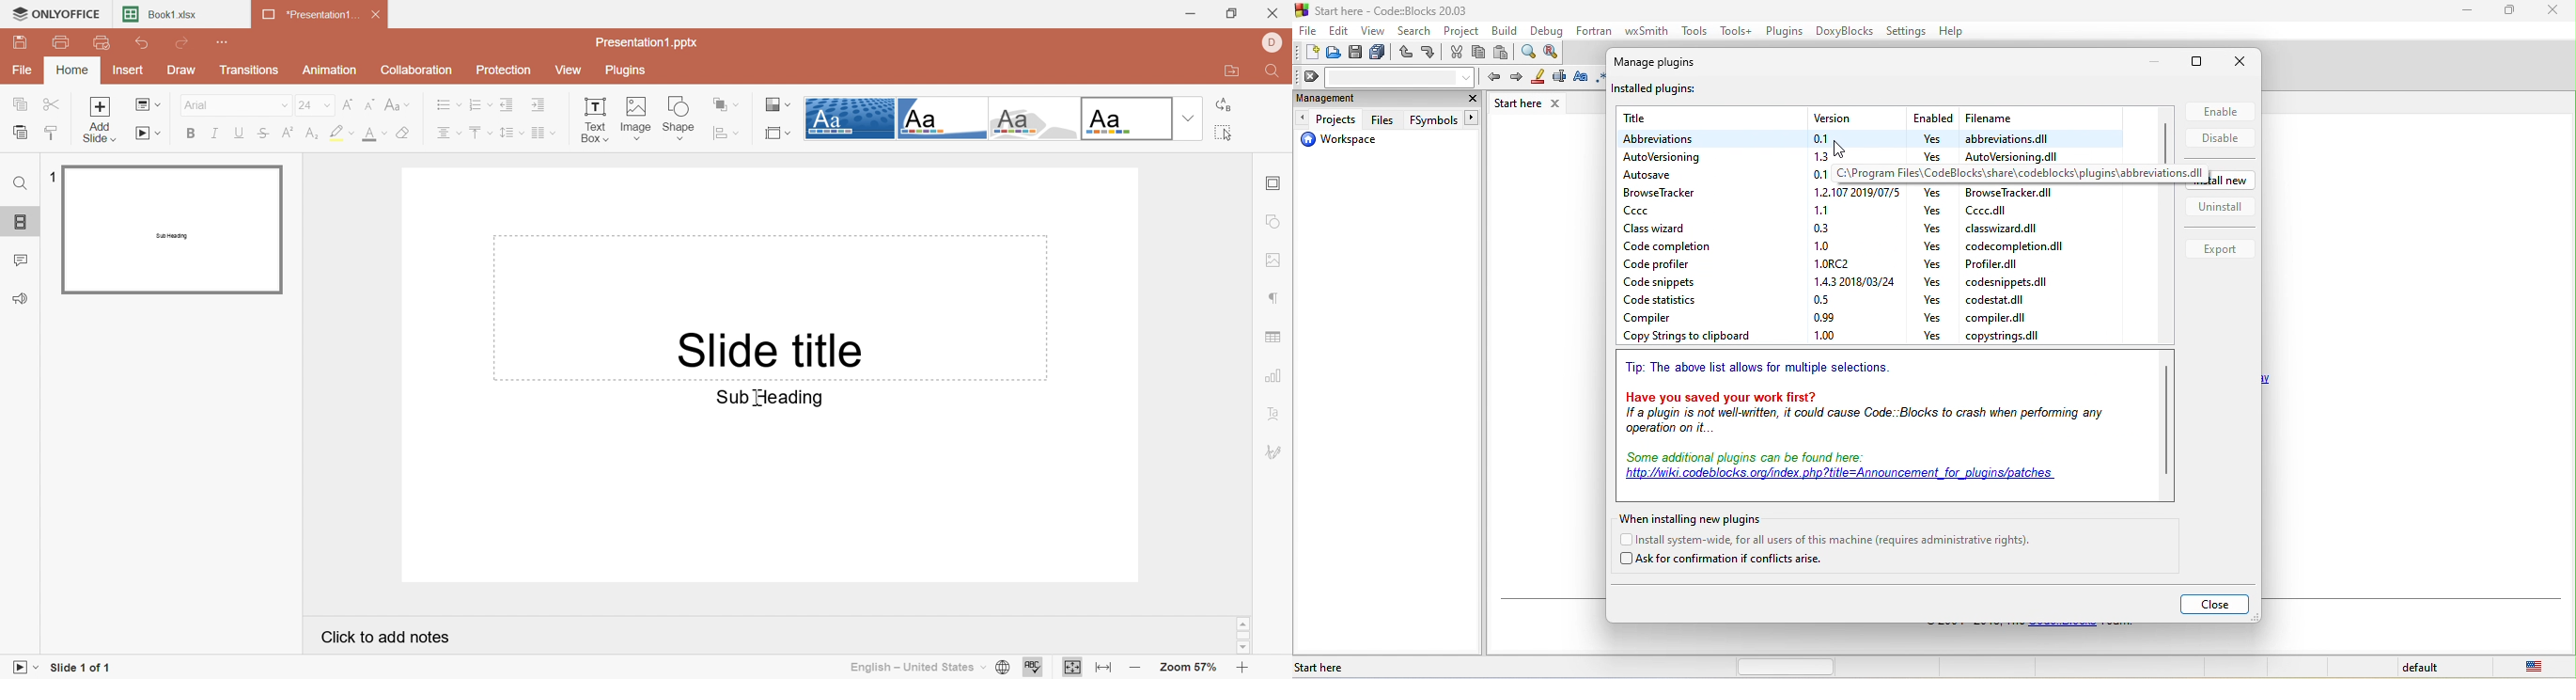  I want to click on new, so click(1307, 52).